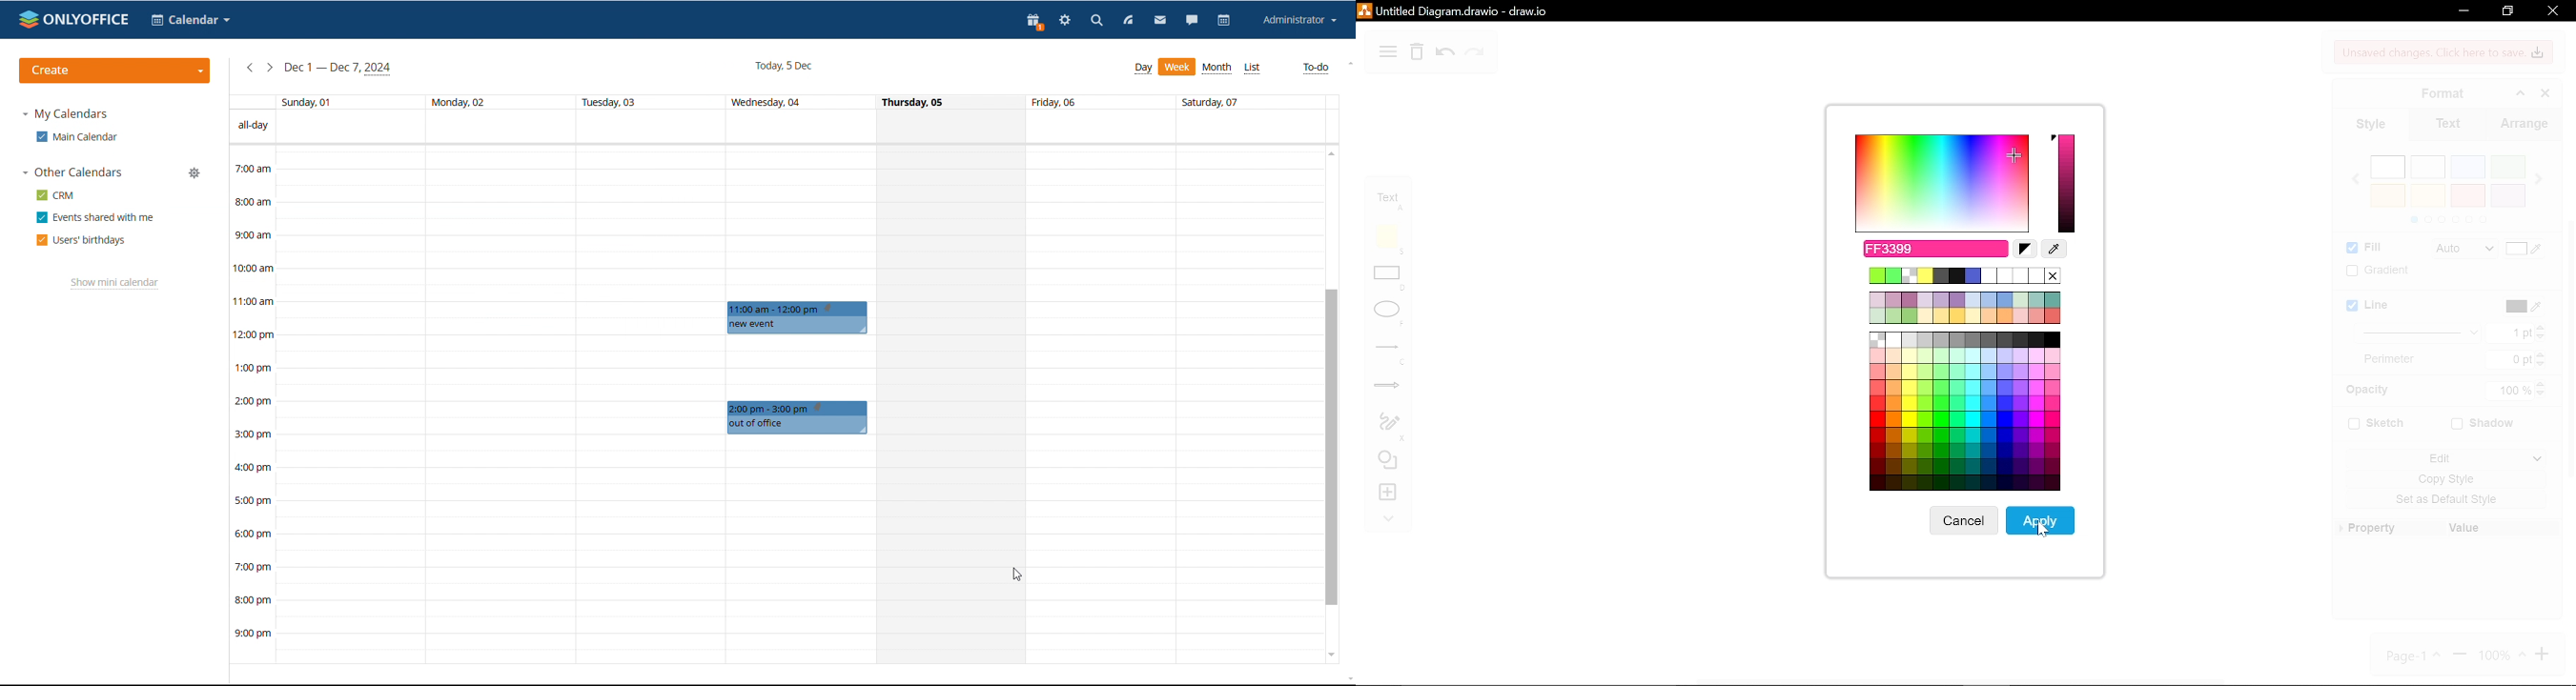  What do you see at coordinates (115, 284) in the screenshot?
I see `show mini calendar` at bounding box center [115, 284].